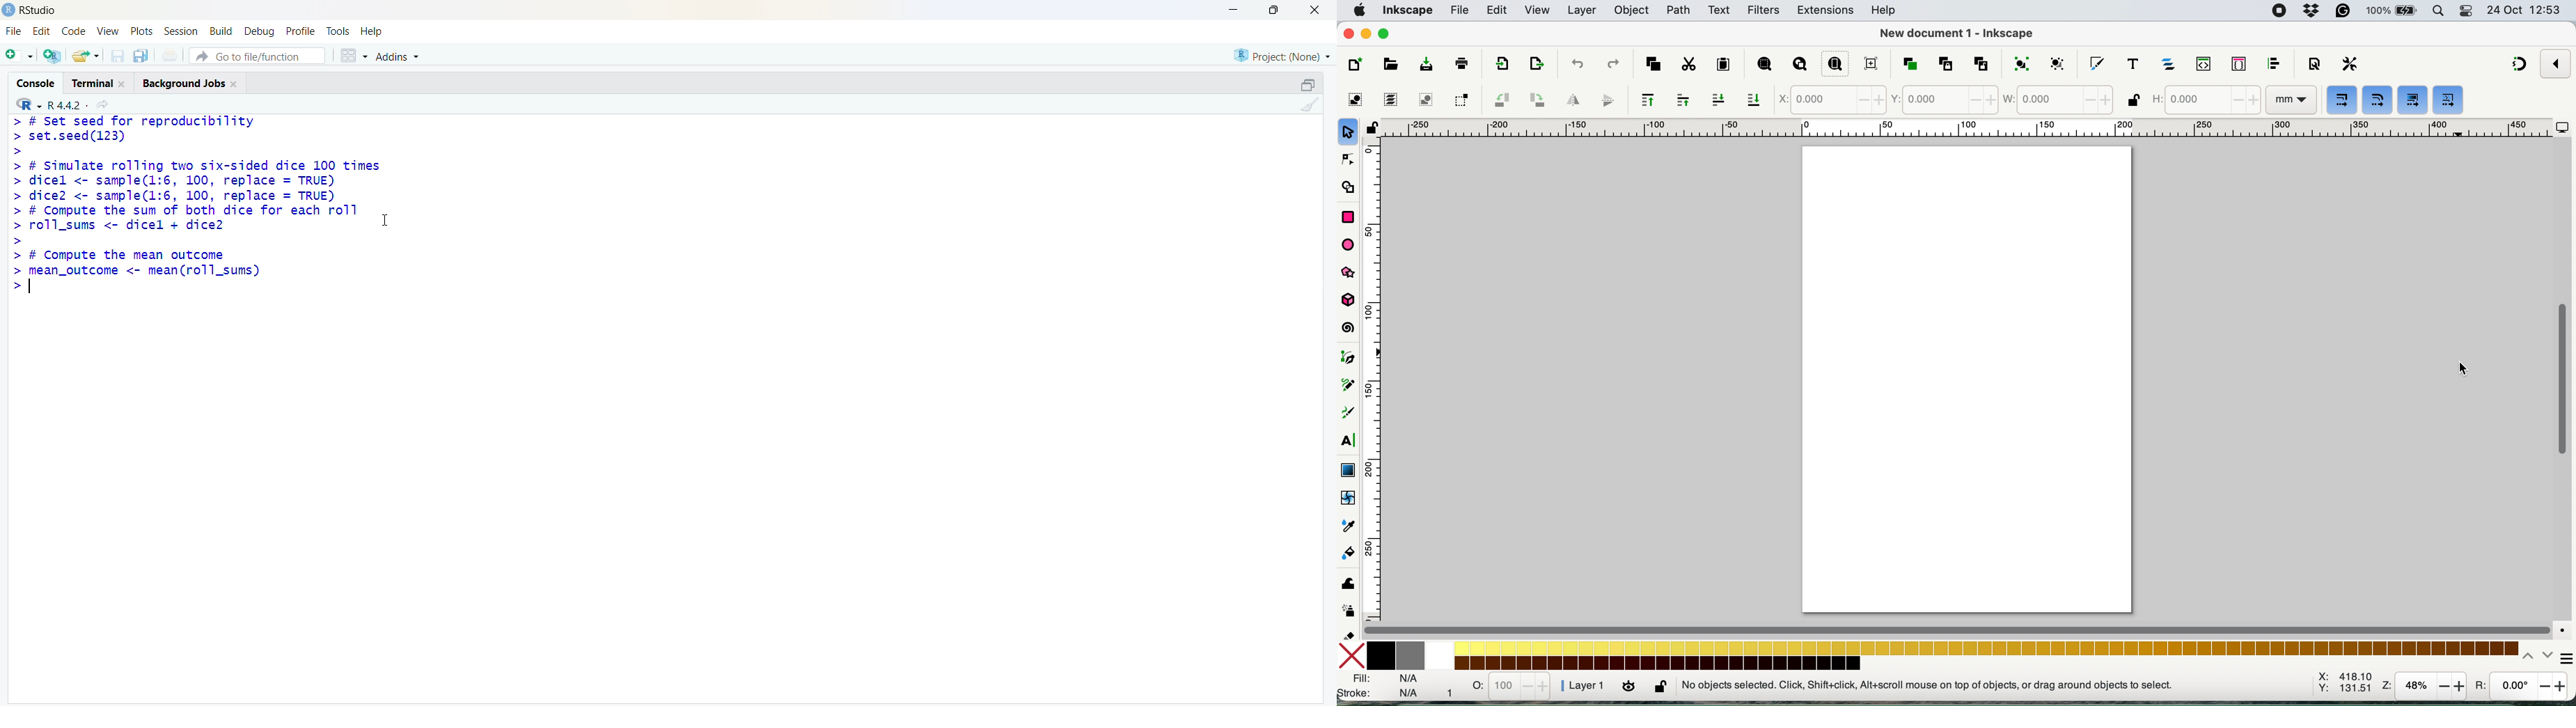 Image resolution: width=2576 pixels, height=728 pixels. I want to click on grid, so click(354, 56).